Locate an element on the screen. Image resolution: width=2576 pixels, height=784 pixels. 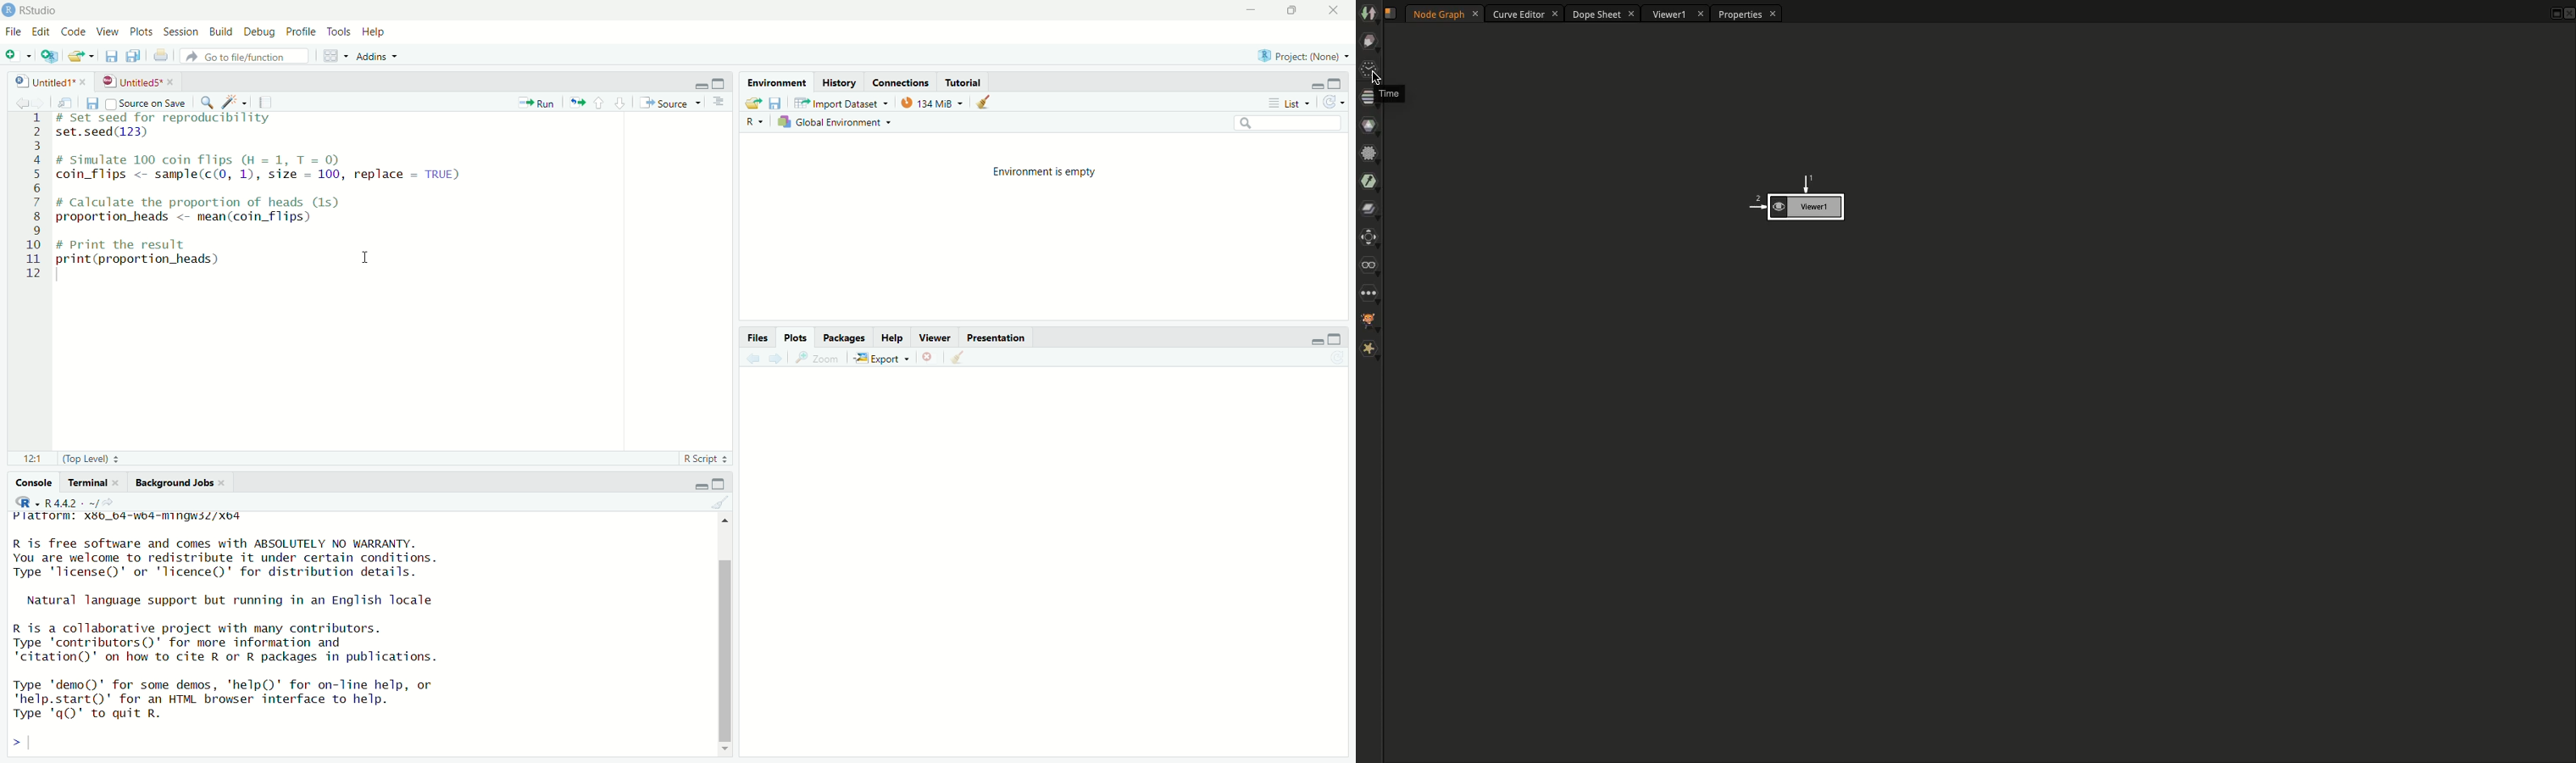
clear console is located at coordinates (722, 504).